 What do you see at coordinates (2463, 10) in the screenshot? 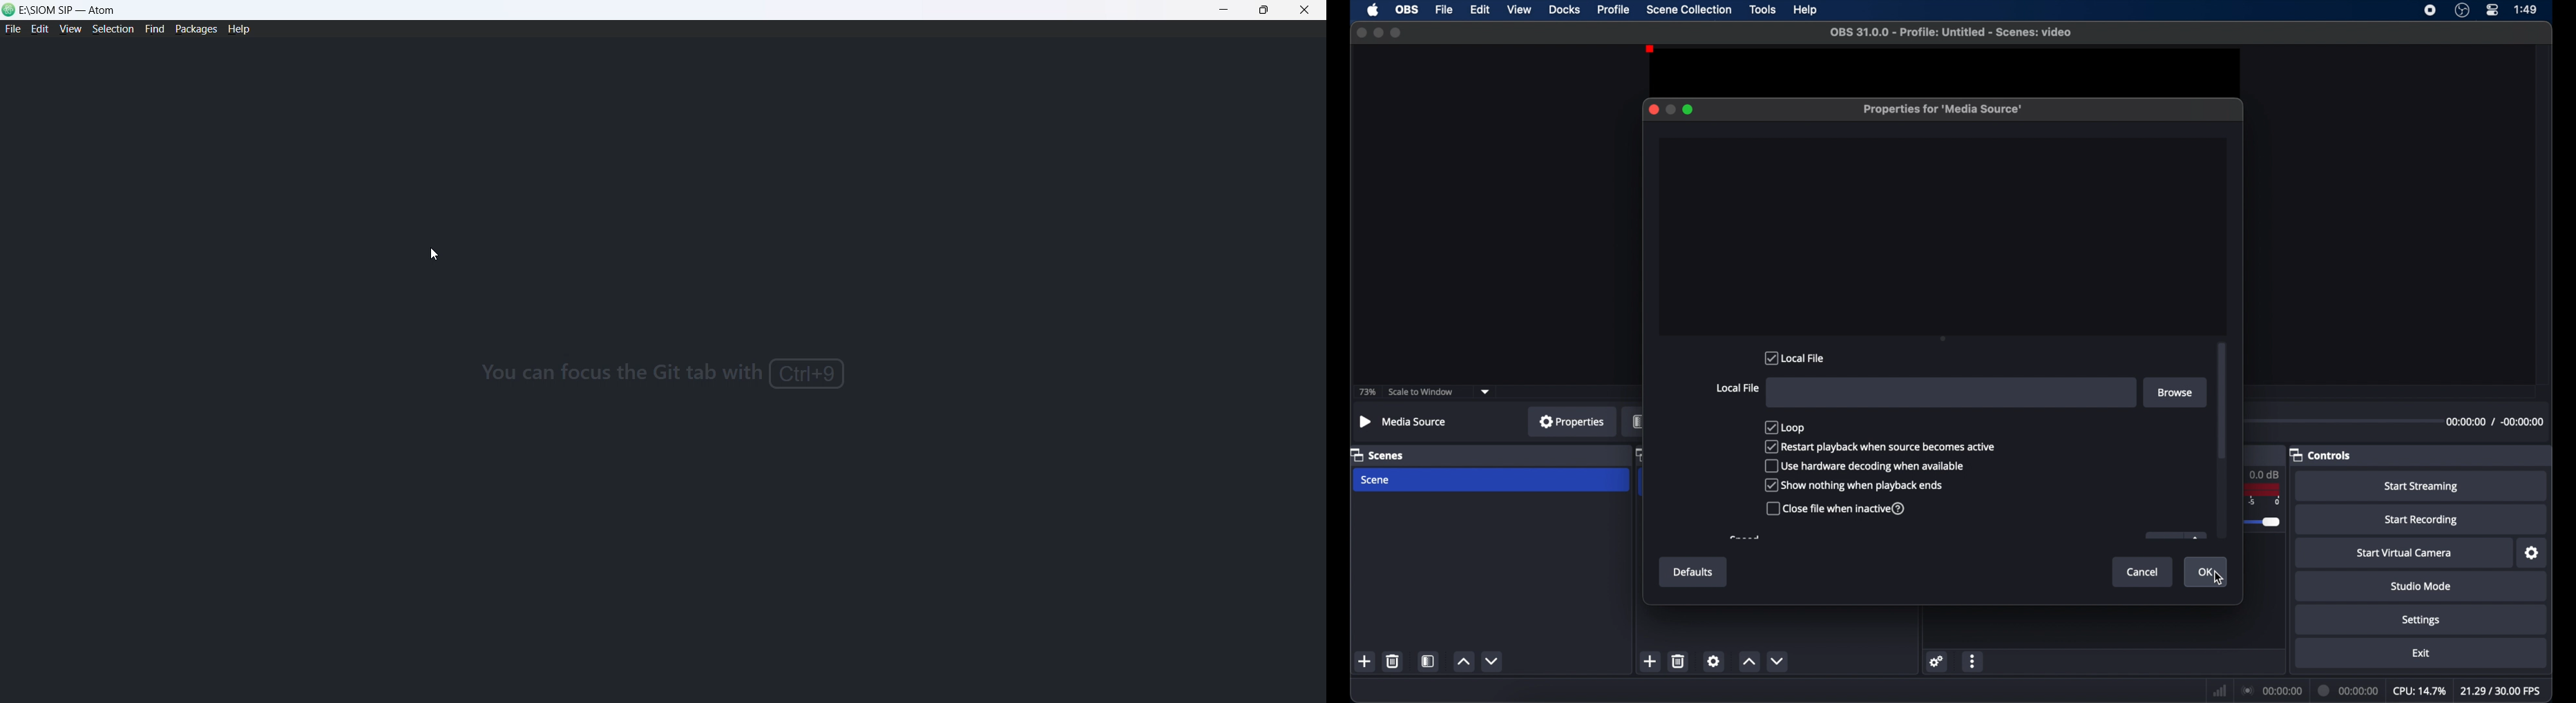
I see `obs studio` at bounding box center [2463, 10].